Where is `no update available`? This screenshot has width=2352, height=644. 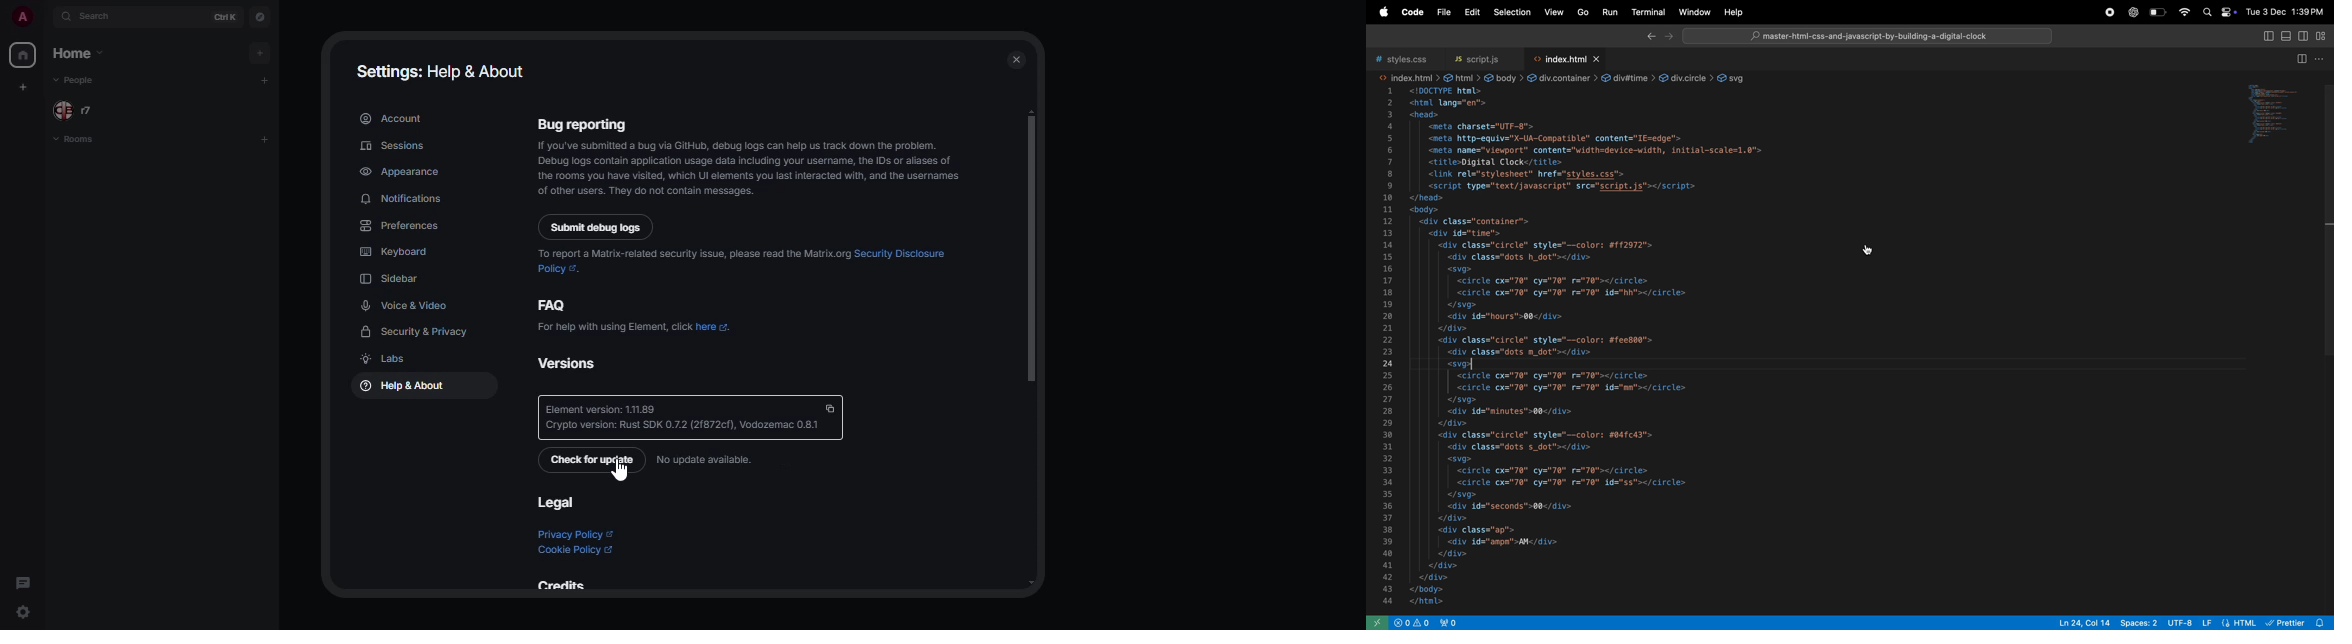
no update available is located at coordinates (705, 459).